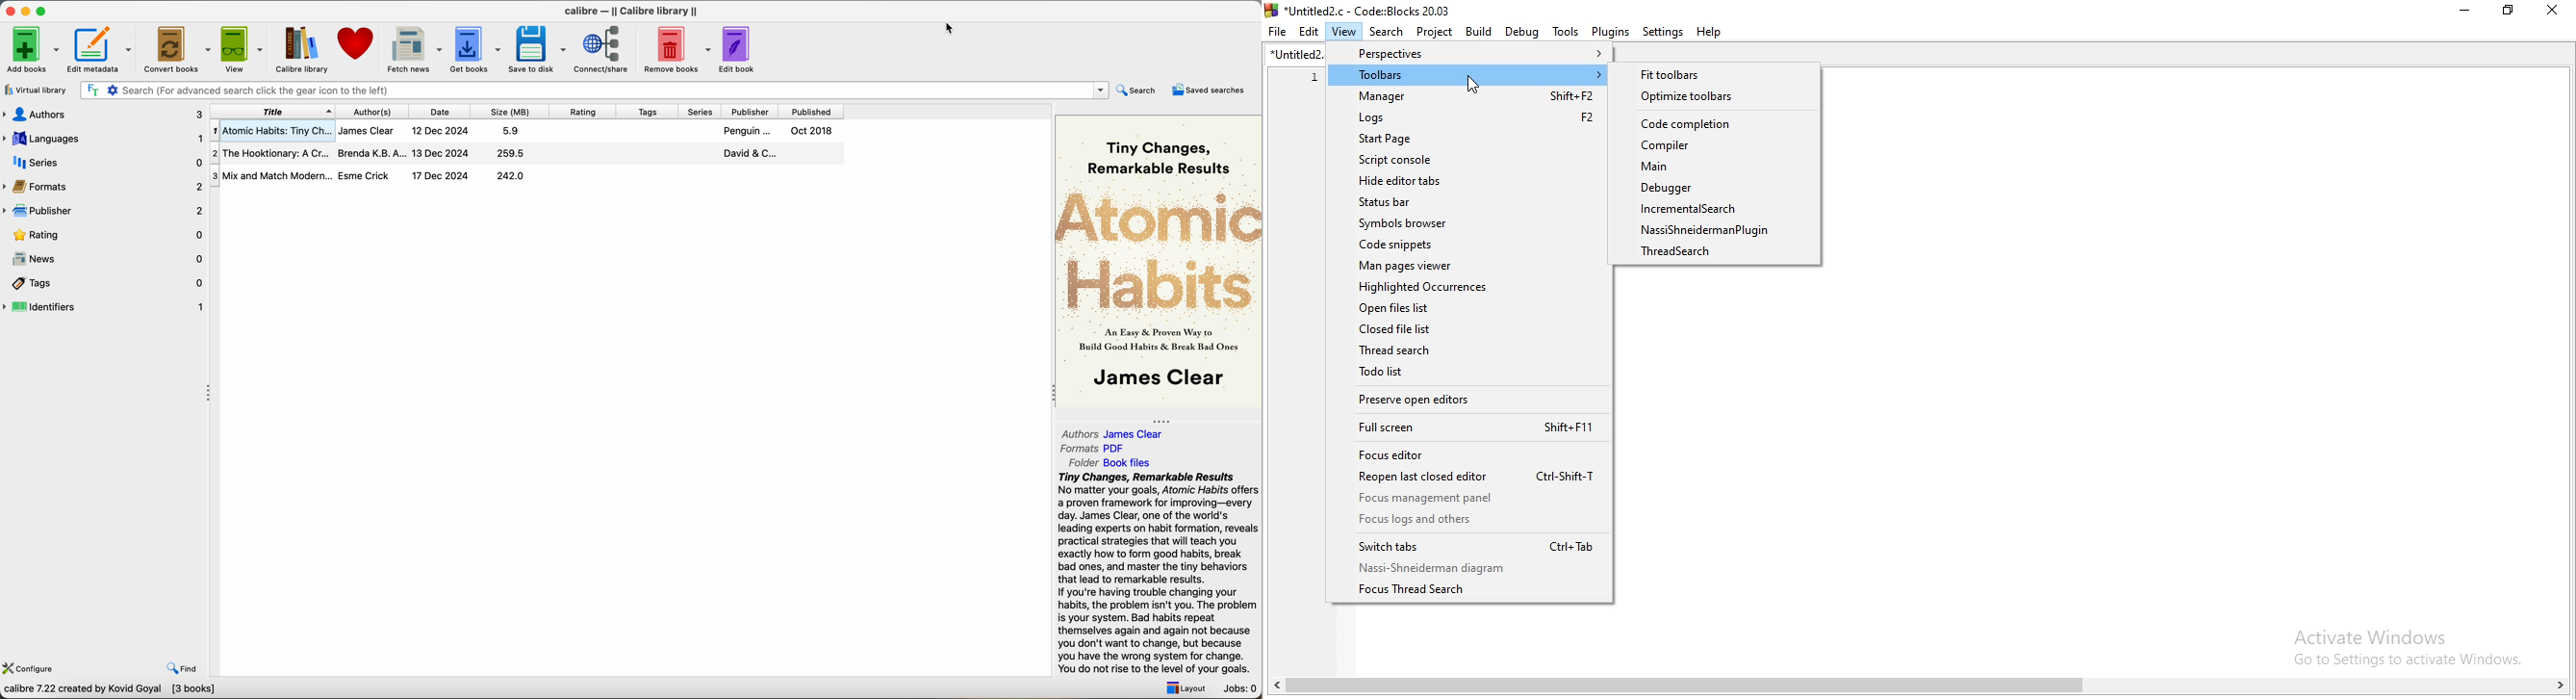  What do you see at coordinates (104, 162) in the screenshot?
I see `series` at bounding box center [104, 162].